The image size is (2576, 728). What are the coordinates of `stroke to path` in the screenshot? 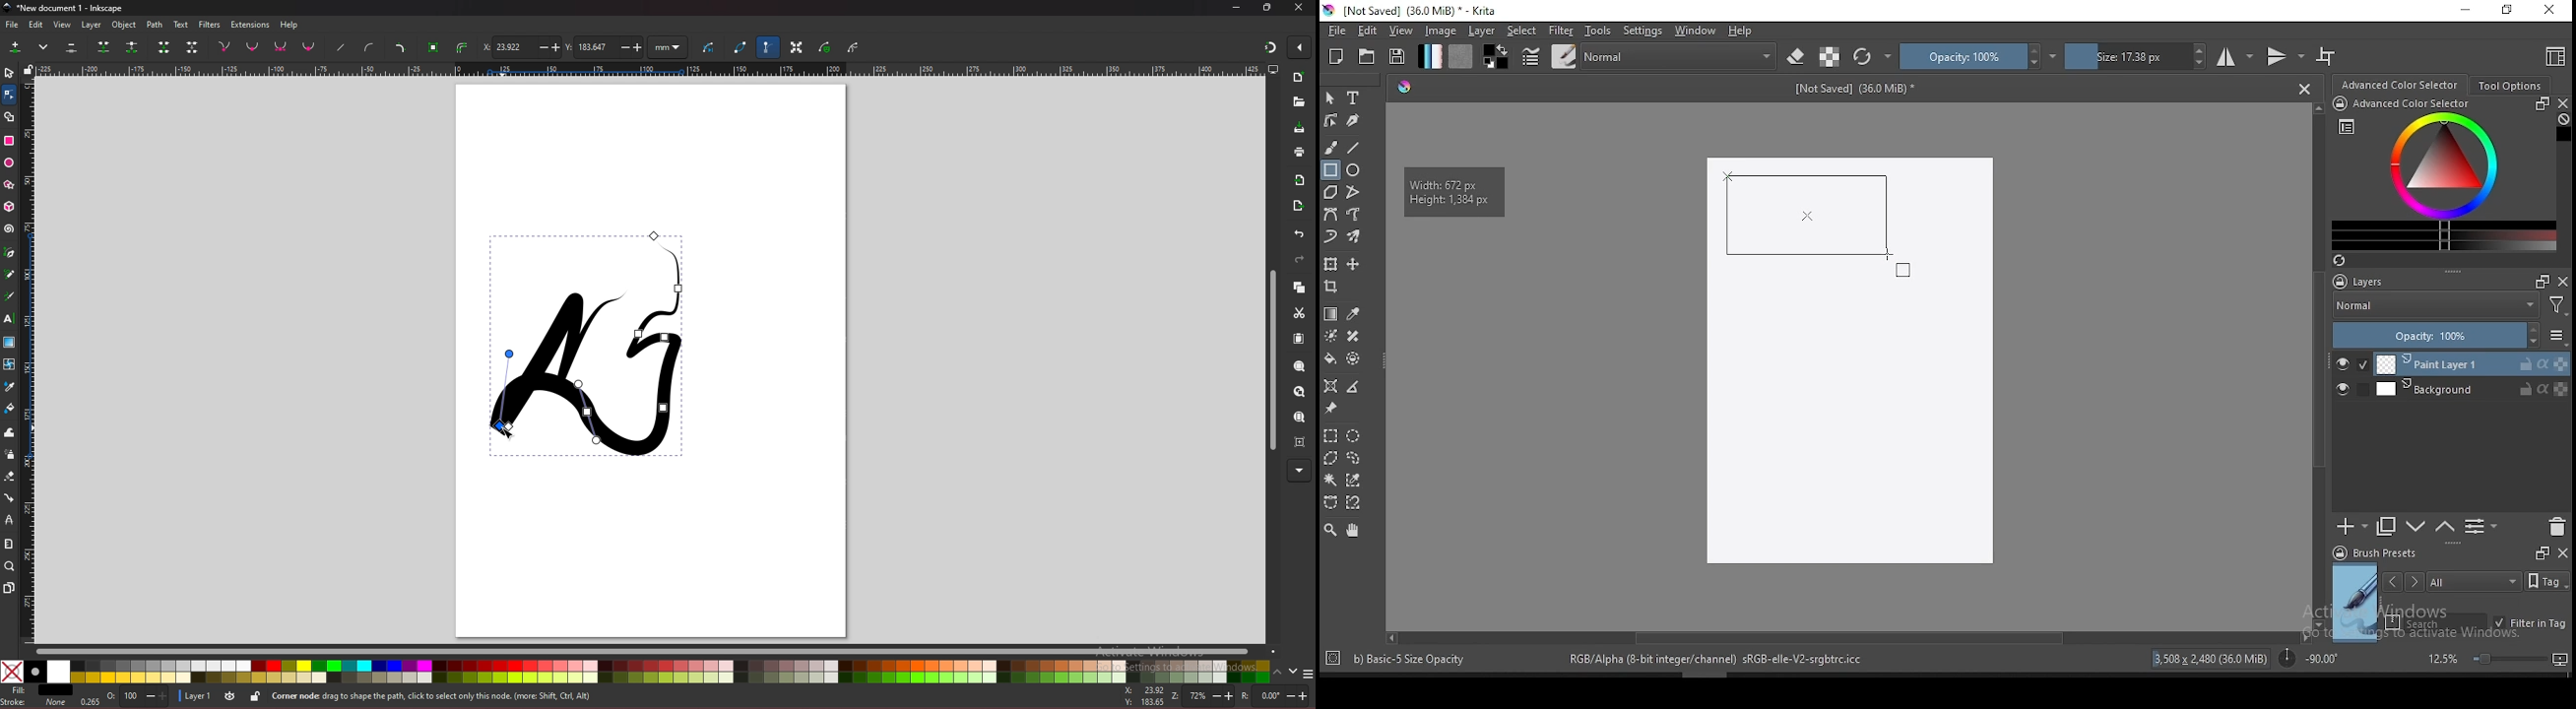 It's located at (462, 47).